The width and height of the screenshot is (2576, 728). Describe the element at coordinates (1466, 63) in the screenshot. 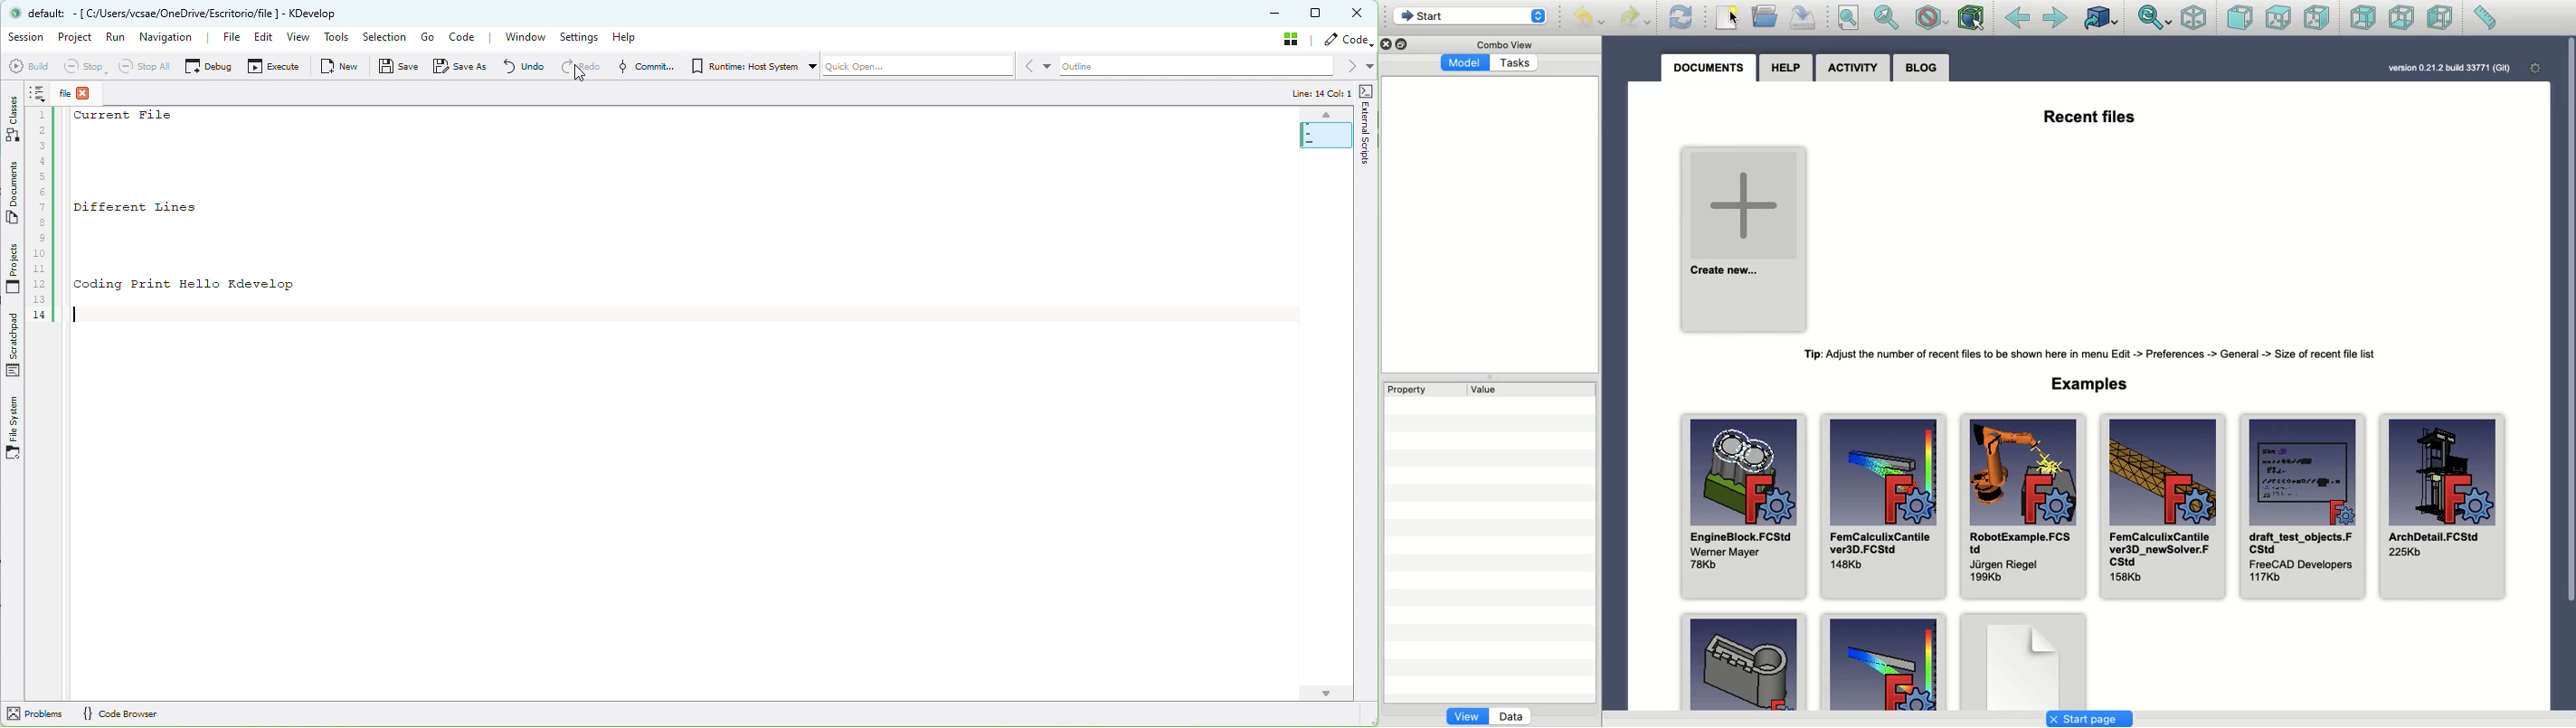

I see `Model` at that location.